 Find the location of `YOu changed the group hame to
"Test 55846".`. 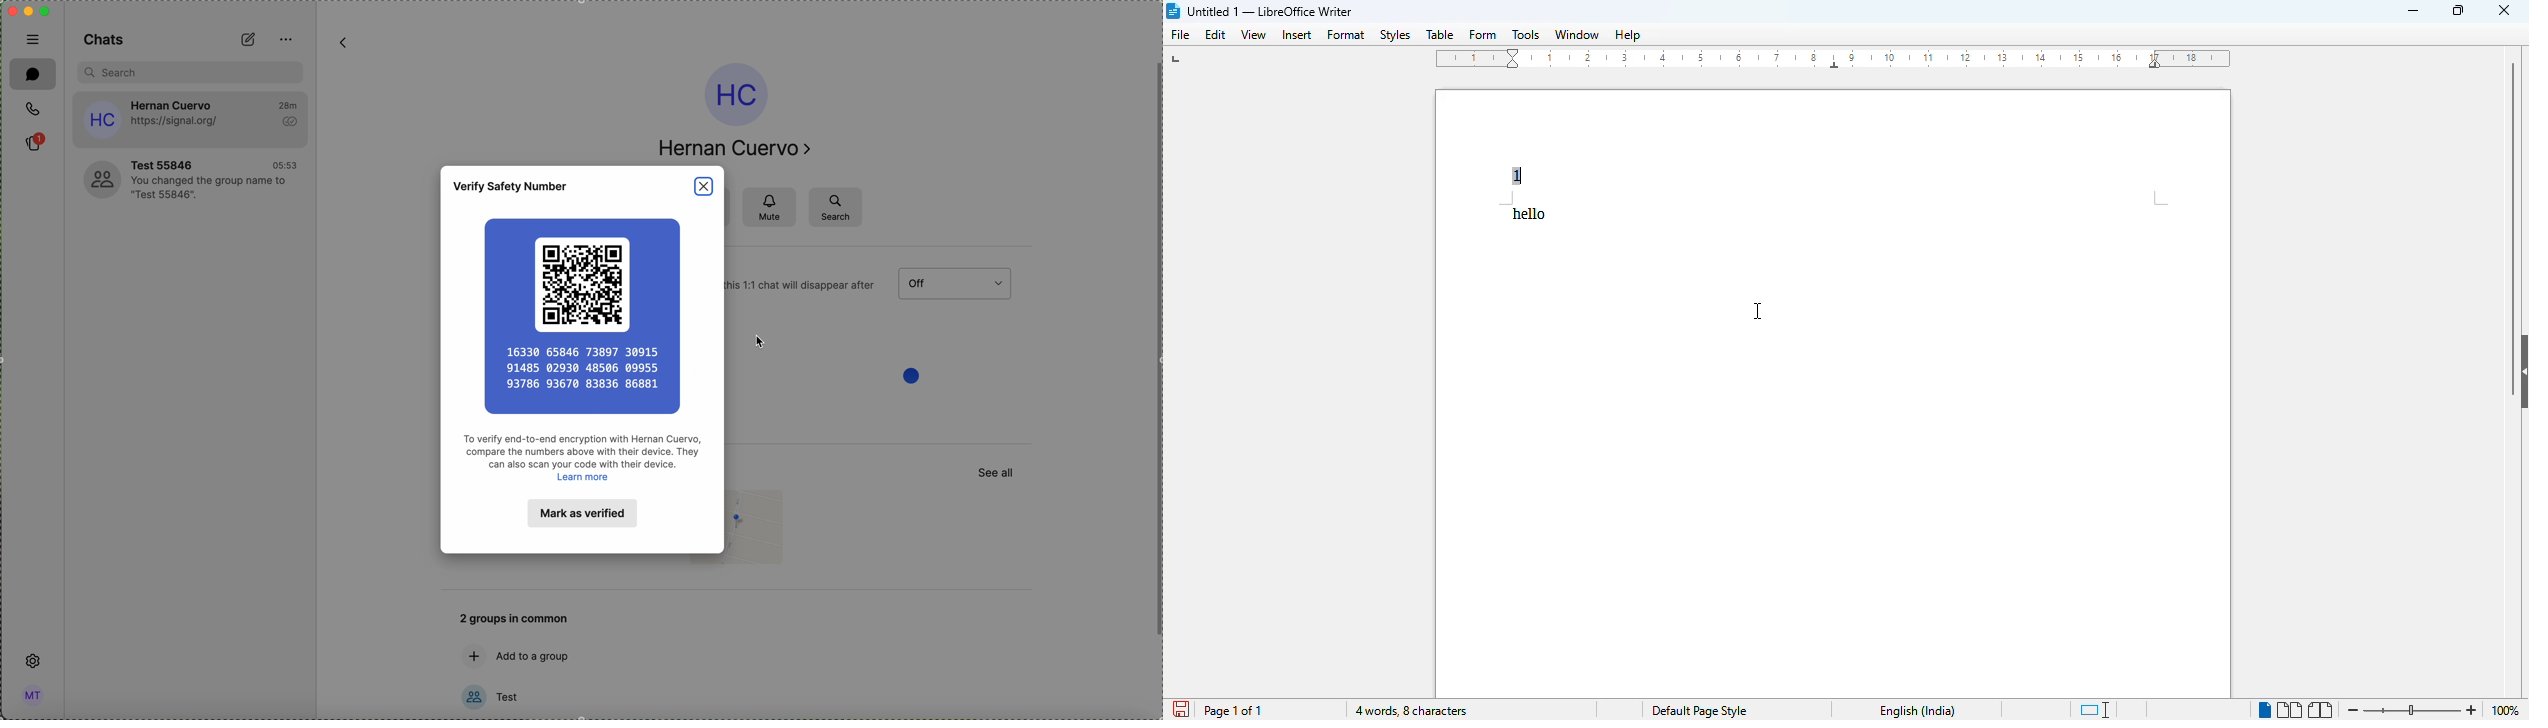

YOu changed the group hame to
"Test 55846". is located at coordinates (211, 189).